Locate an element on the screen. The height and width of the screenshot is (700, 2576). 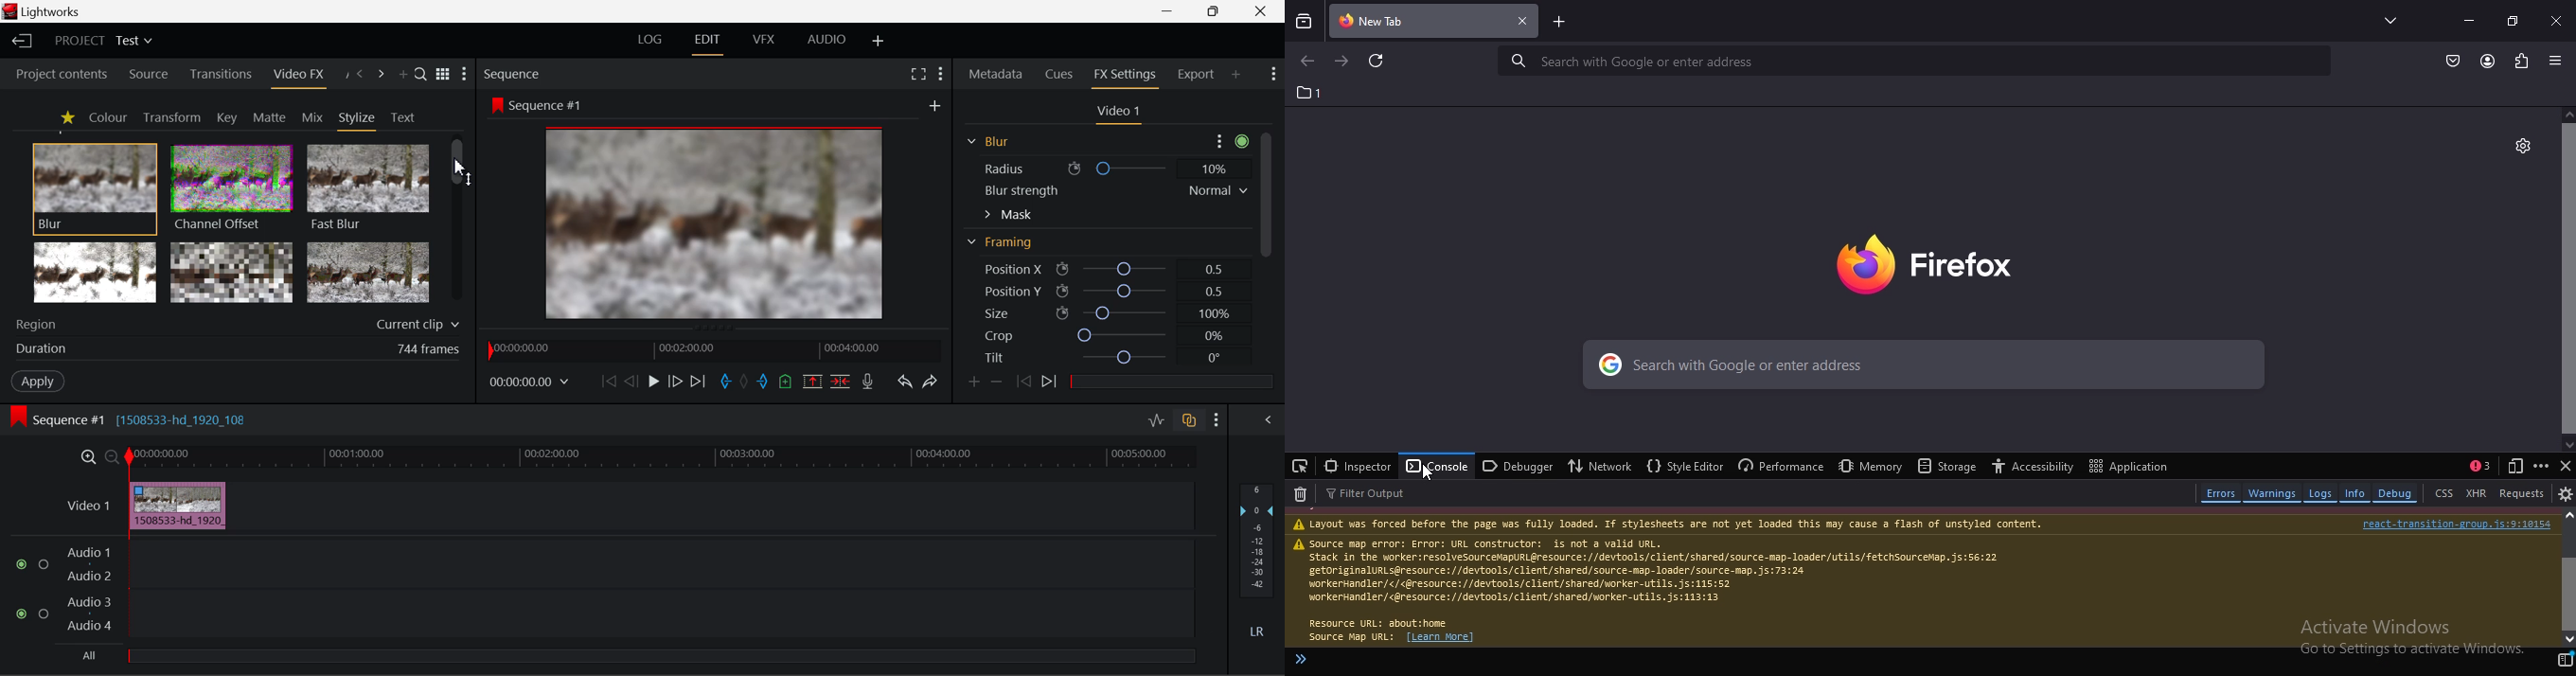
warnings is located at coordinates (2272, 495).